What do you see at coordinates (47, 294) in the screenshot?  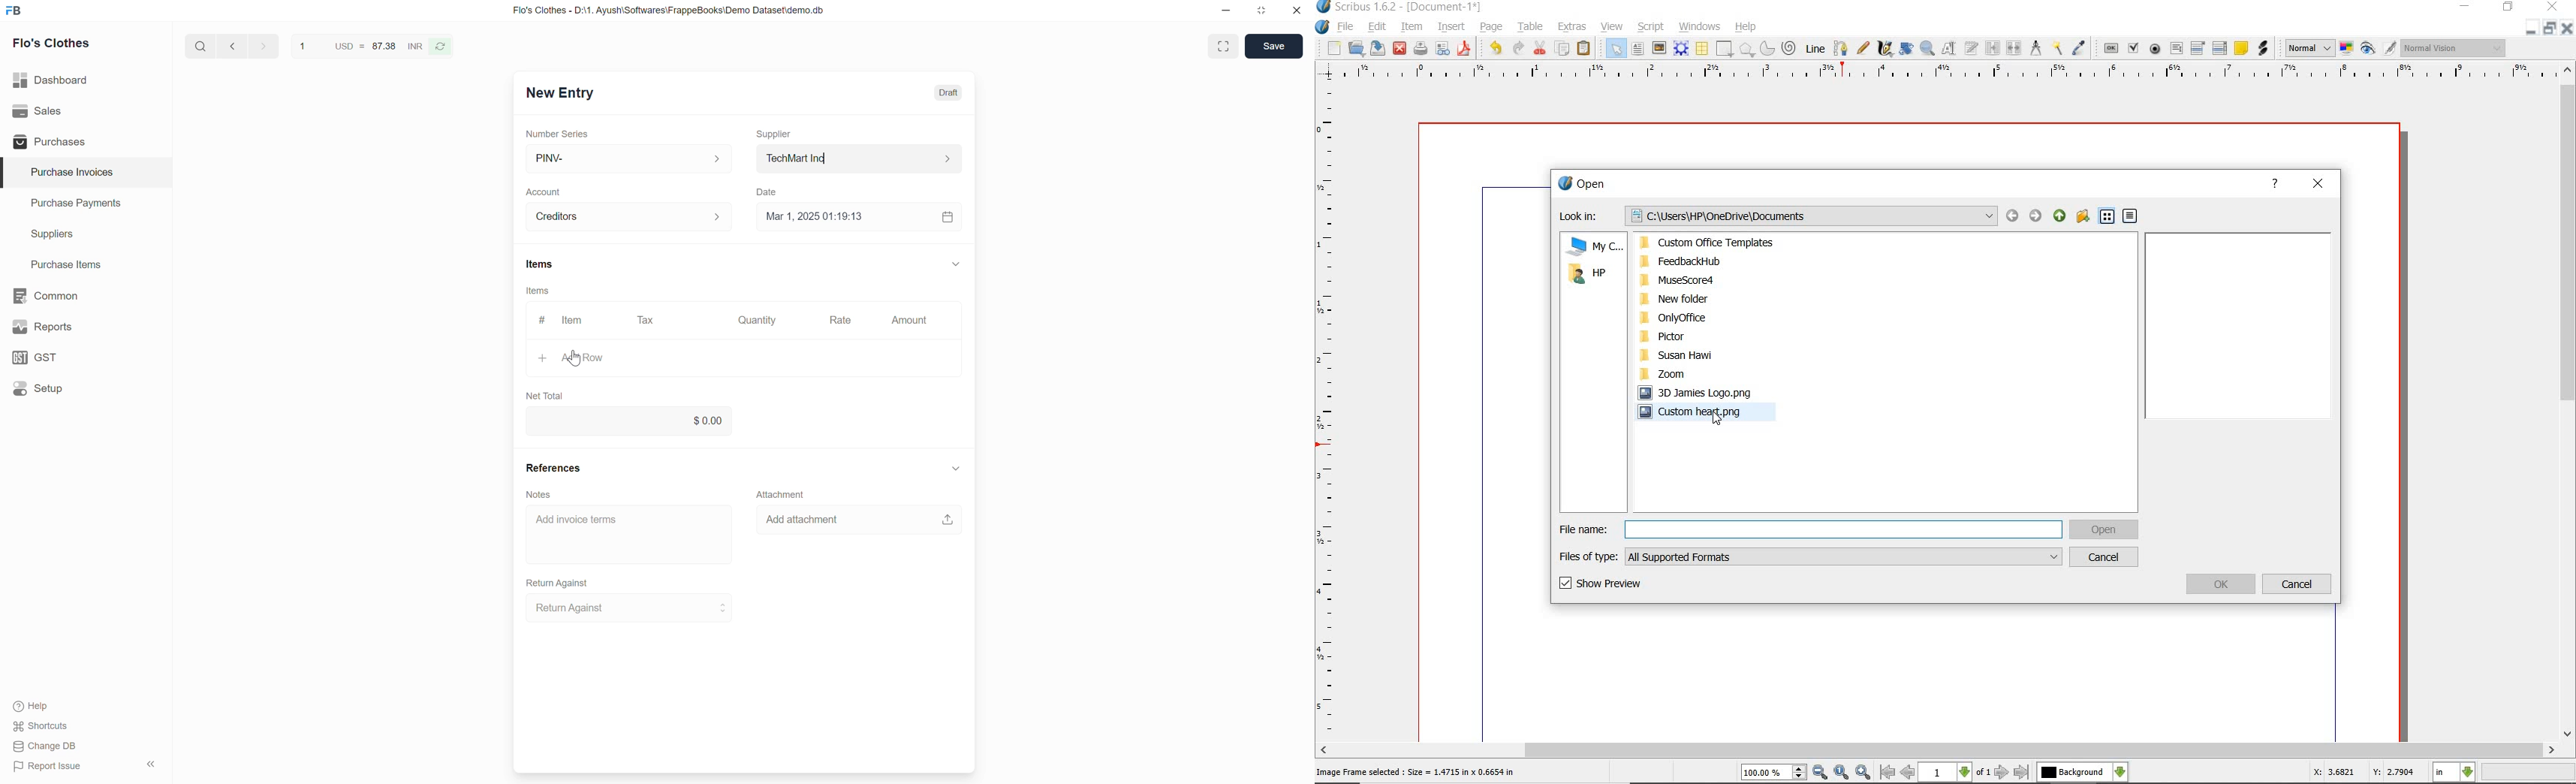 I see `Common` at bounding box center [47, 294].